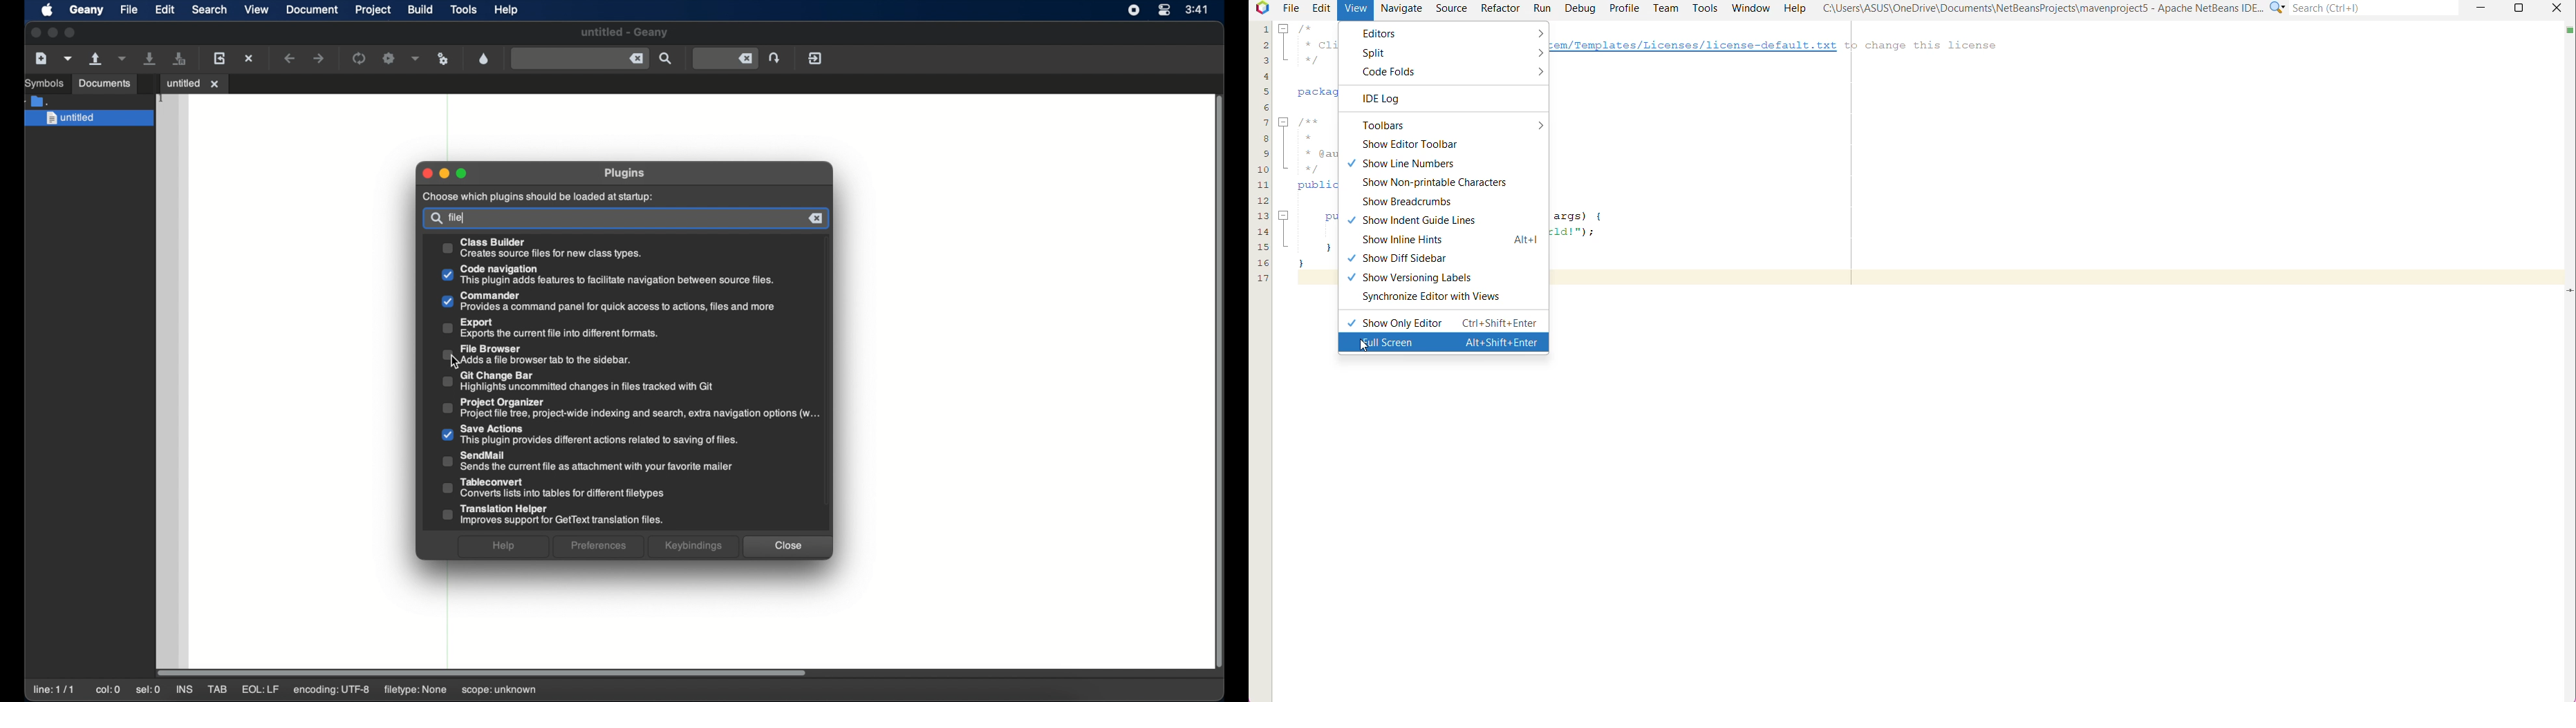 Image resolution: width=2576 pixels, height=728 pixels. Describe the element at coordinates (507, 10) in the screenshot. I see `help` at that location.